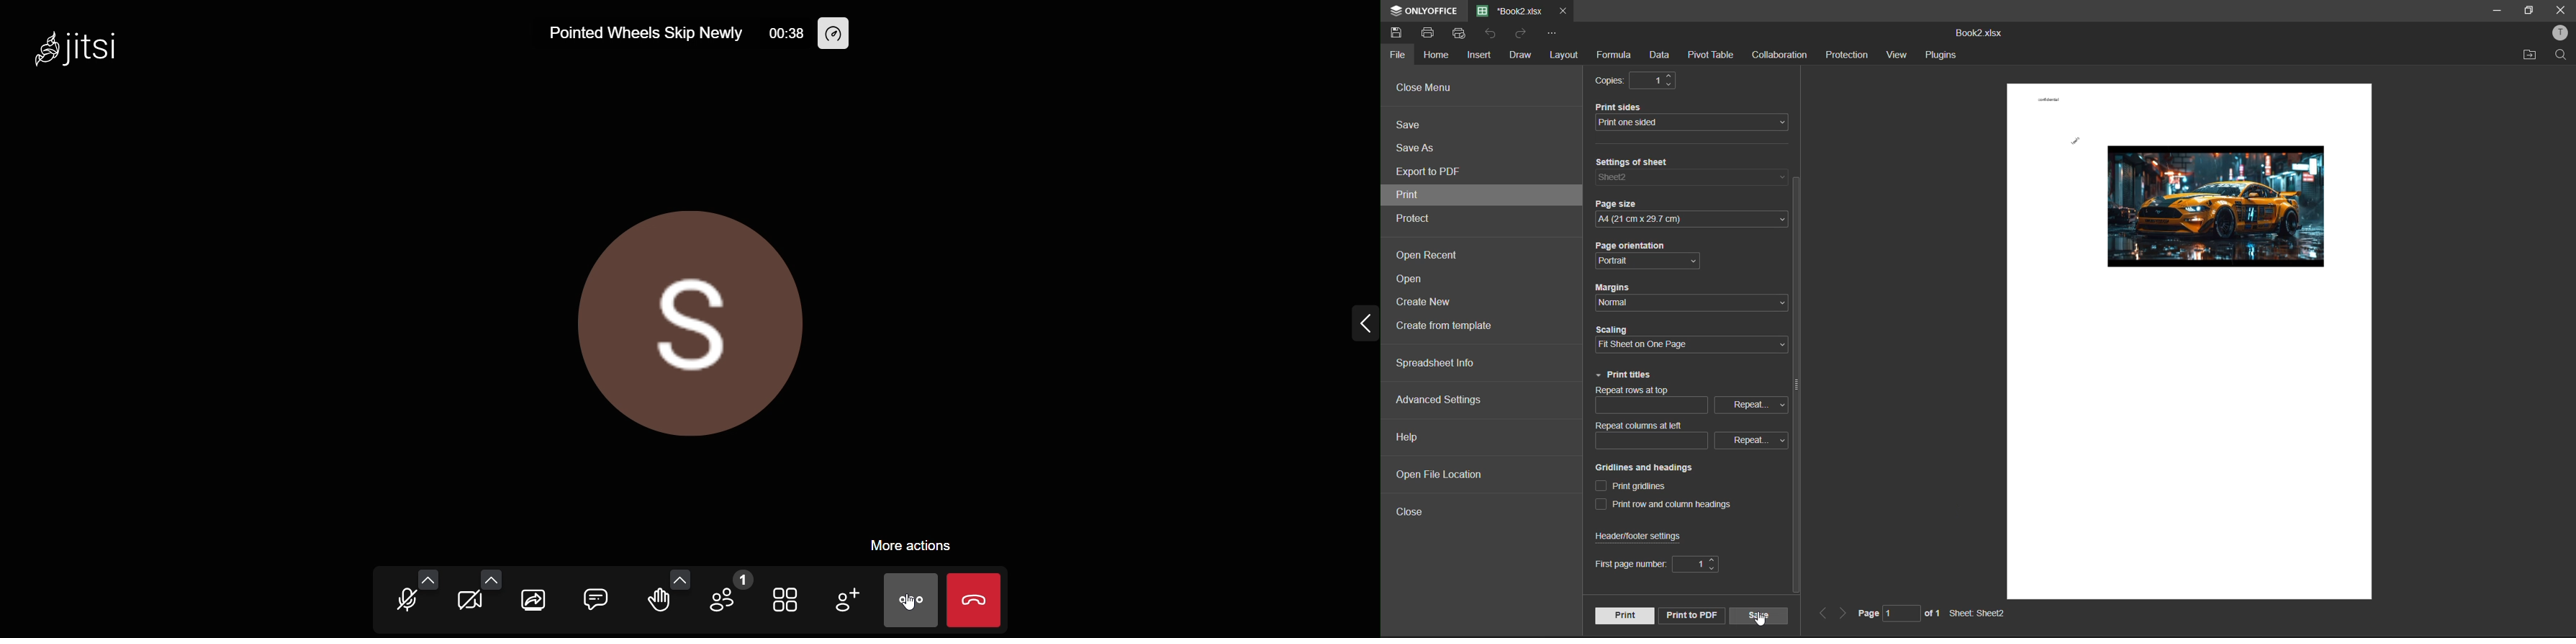 This screenshot has width=2576, height=644. Describe the element at coordinates (1757, 614) in the screenshot. I see `save` at that location.